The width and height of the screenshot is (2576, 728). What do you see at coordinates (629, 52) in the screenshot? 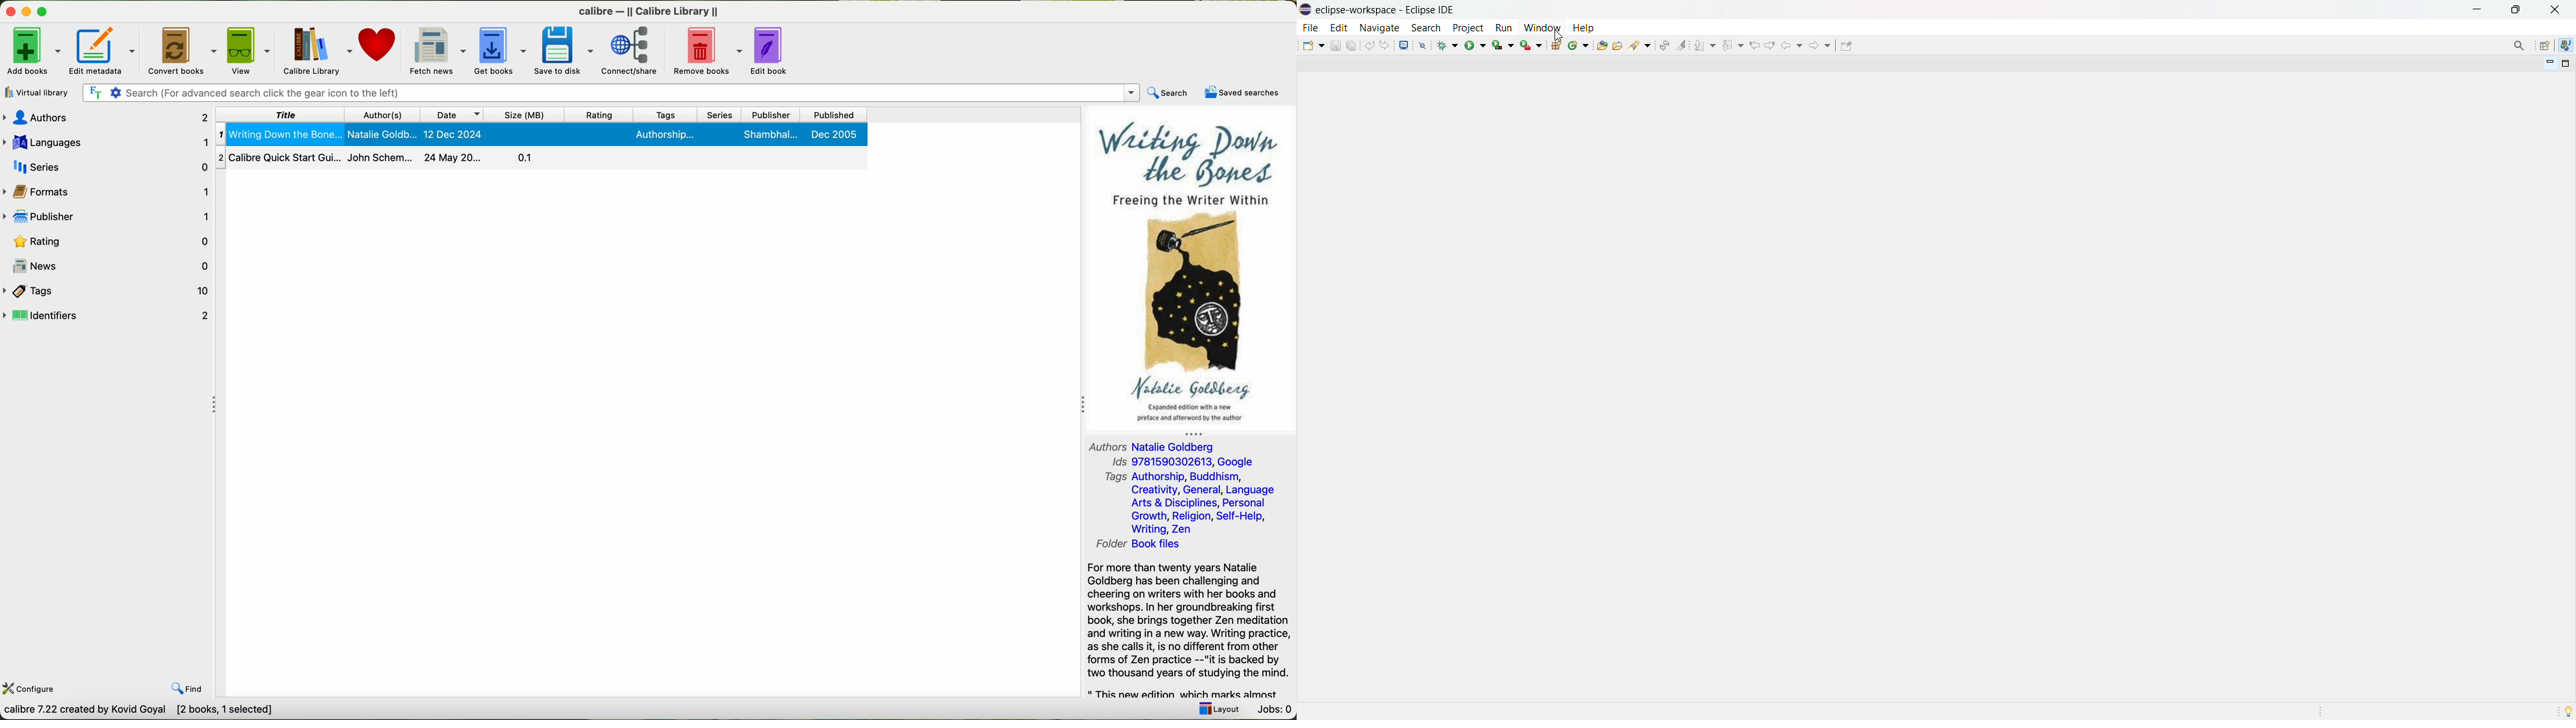
I see `connect/share` at bounding box center [629, 52].